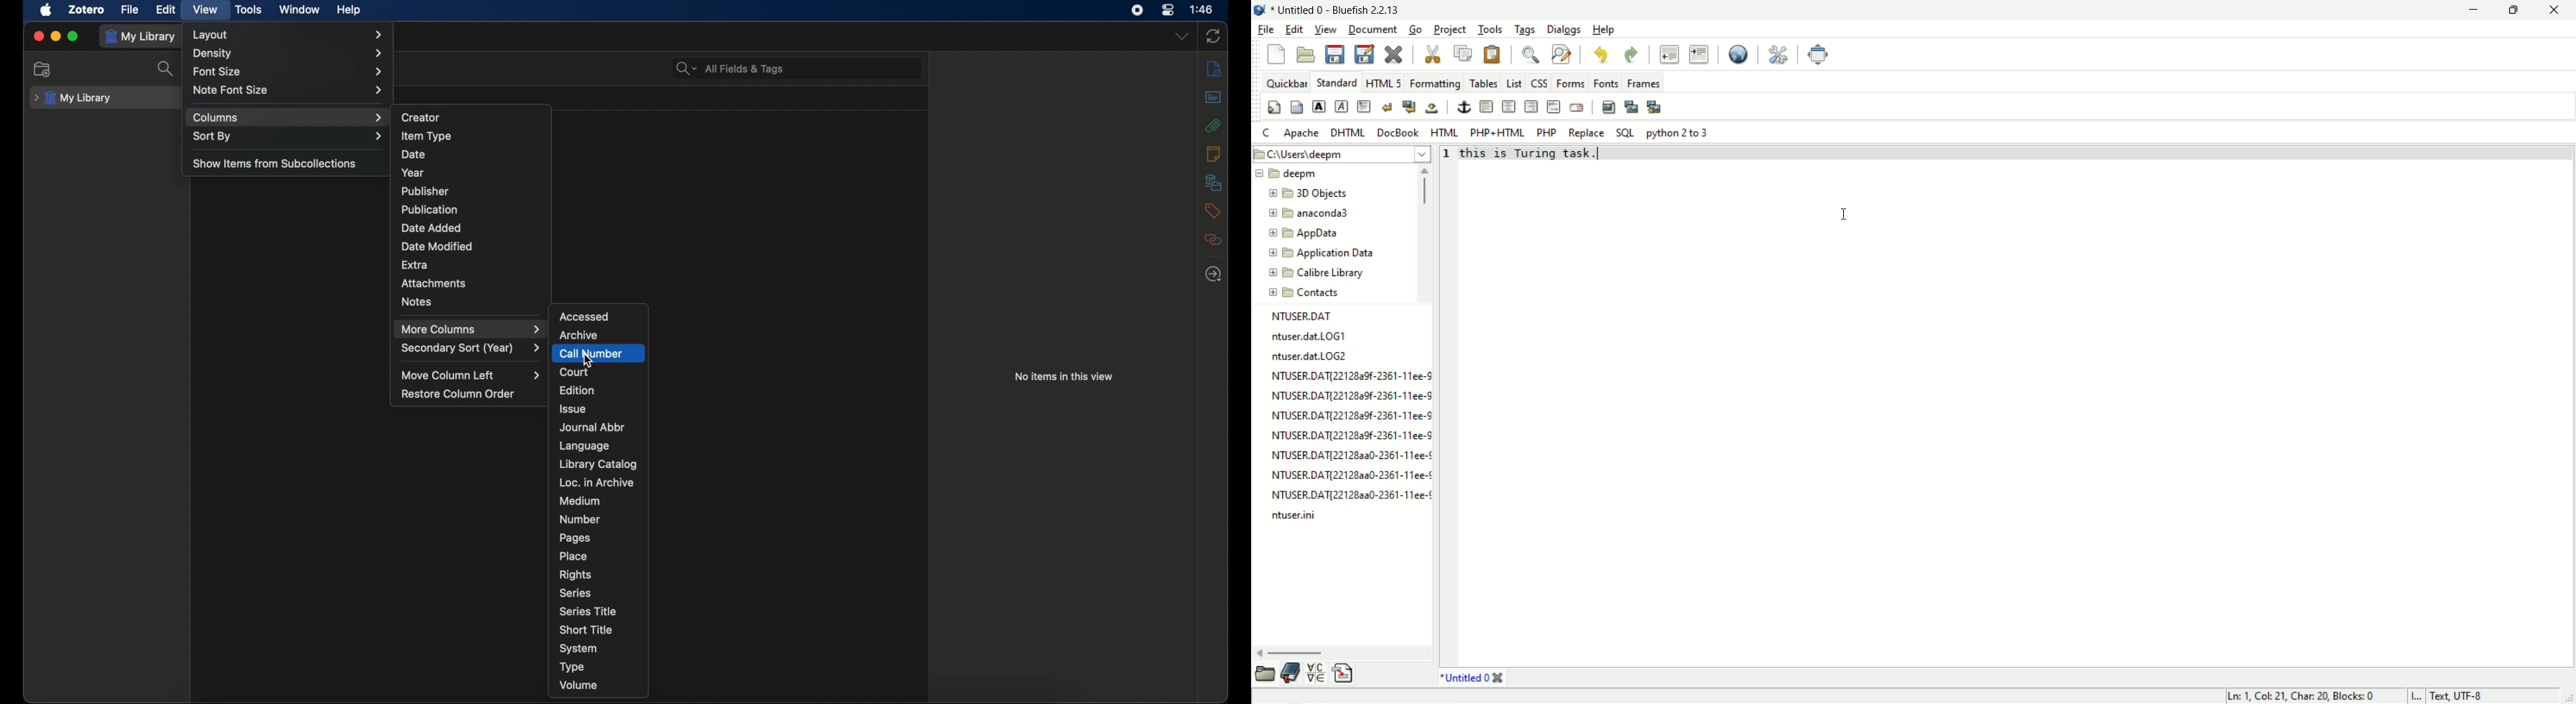  What do you see at coordinates (598, 353) in the screenshot?
I see `call number` at bounding box center [598, 353].